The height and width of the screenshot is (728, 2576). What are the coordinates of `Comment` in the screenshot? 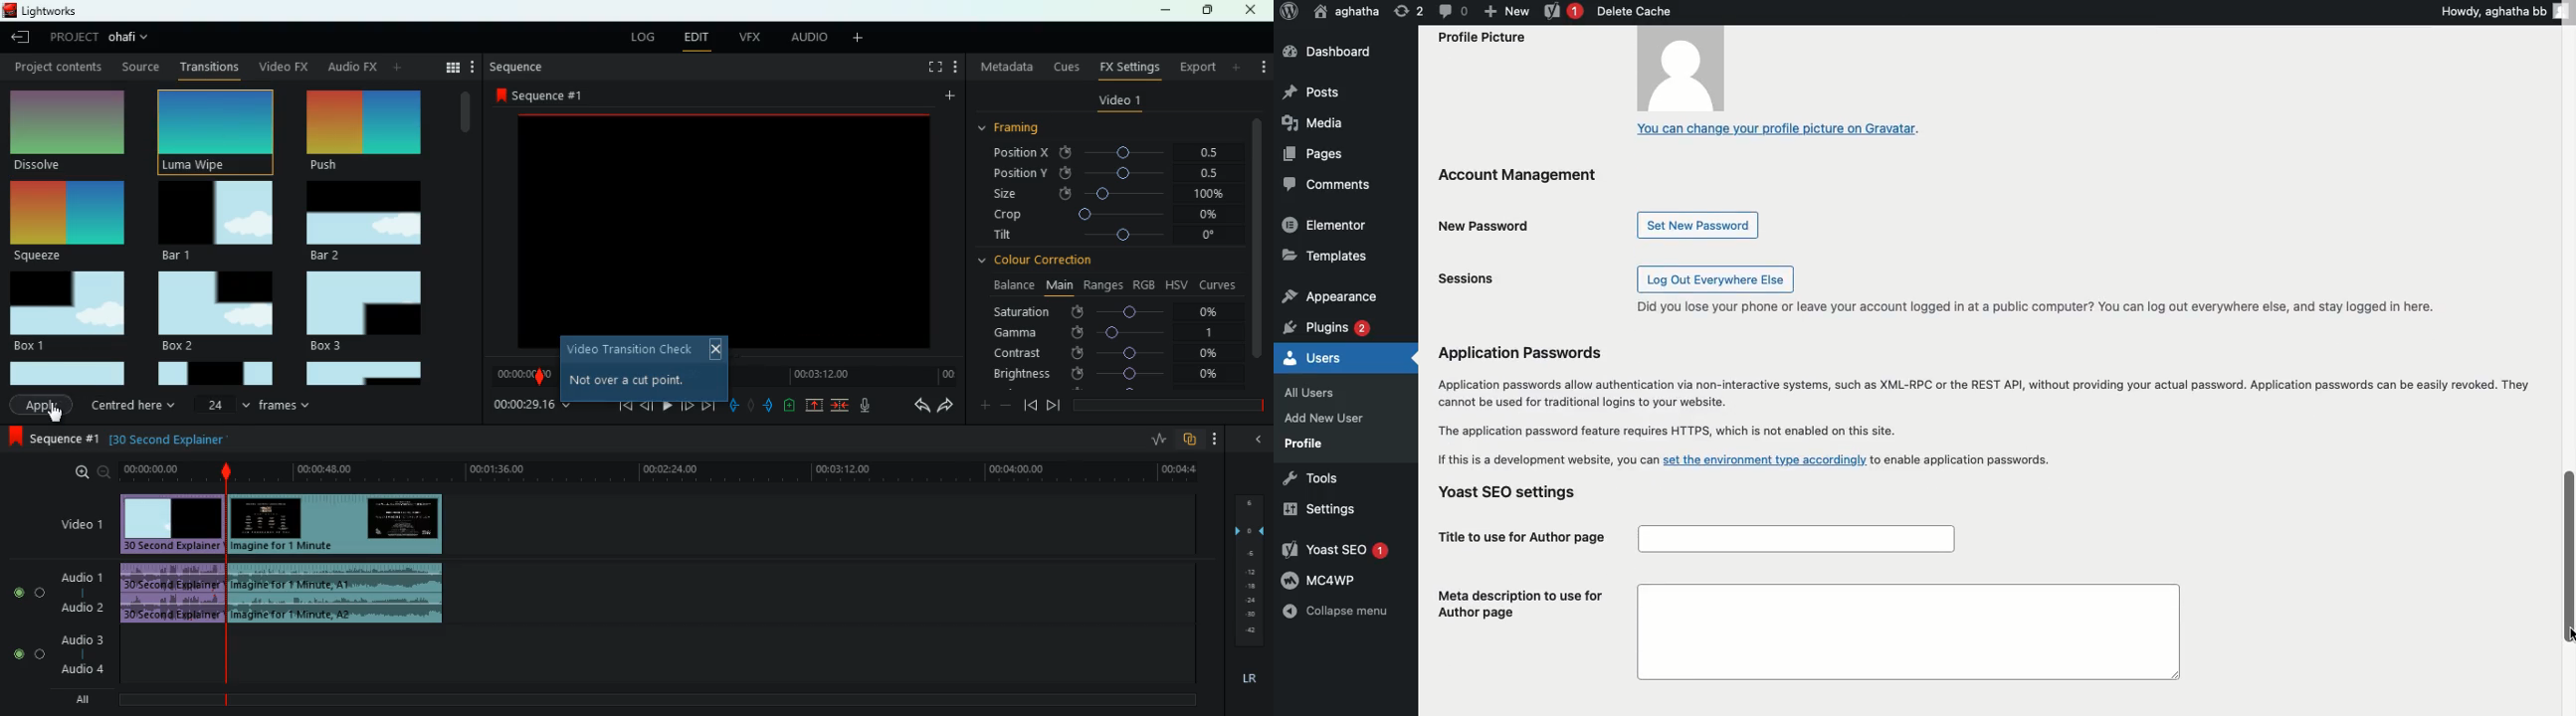 It's located at (1452, 10).